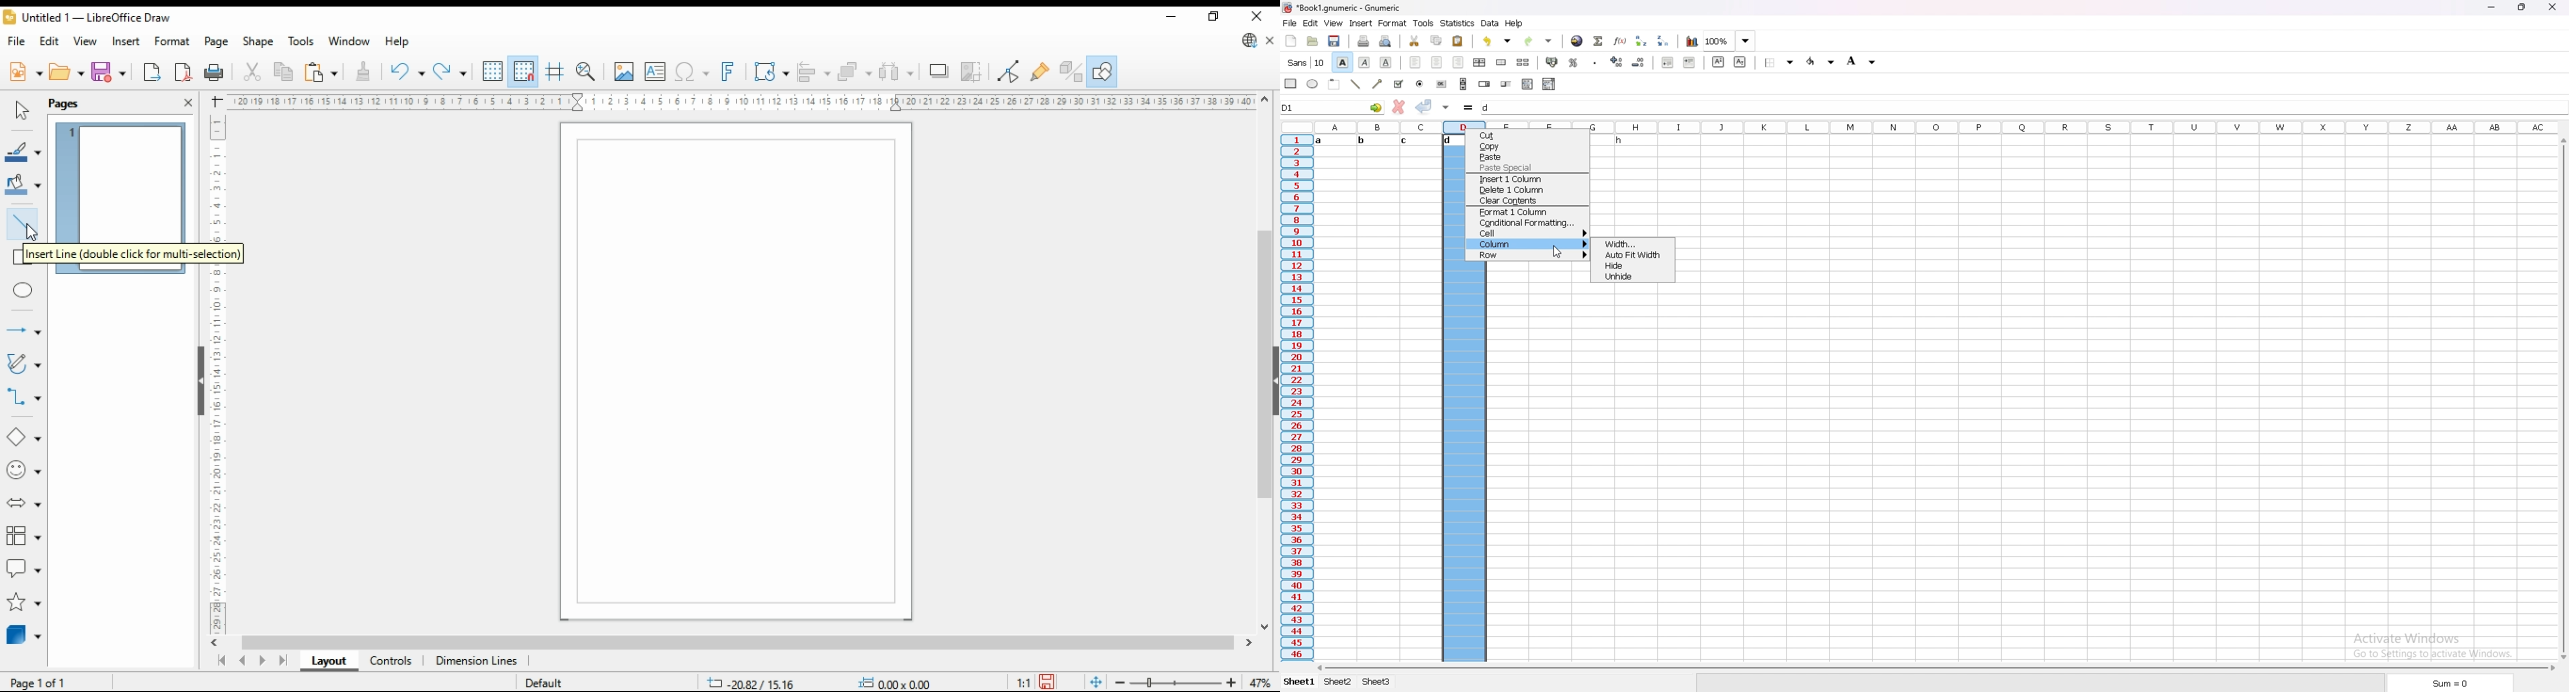  Describe the element at coordinates (974, 72) in the screenshot. I see `crop` at that location.